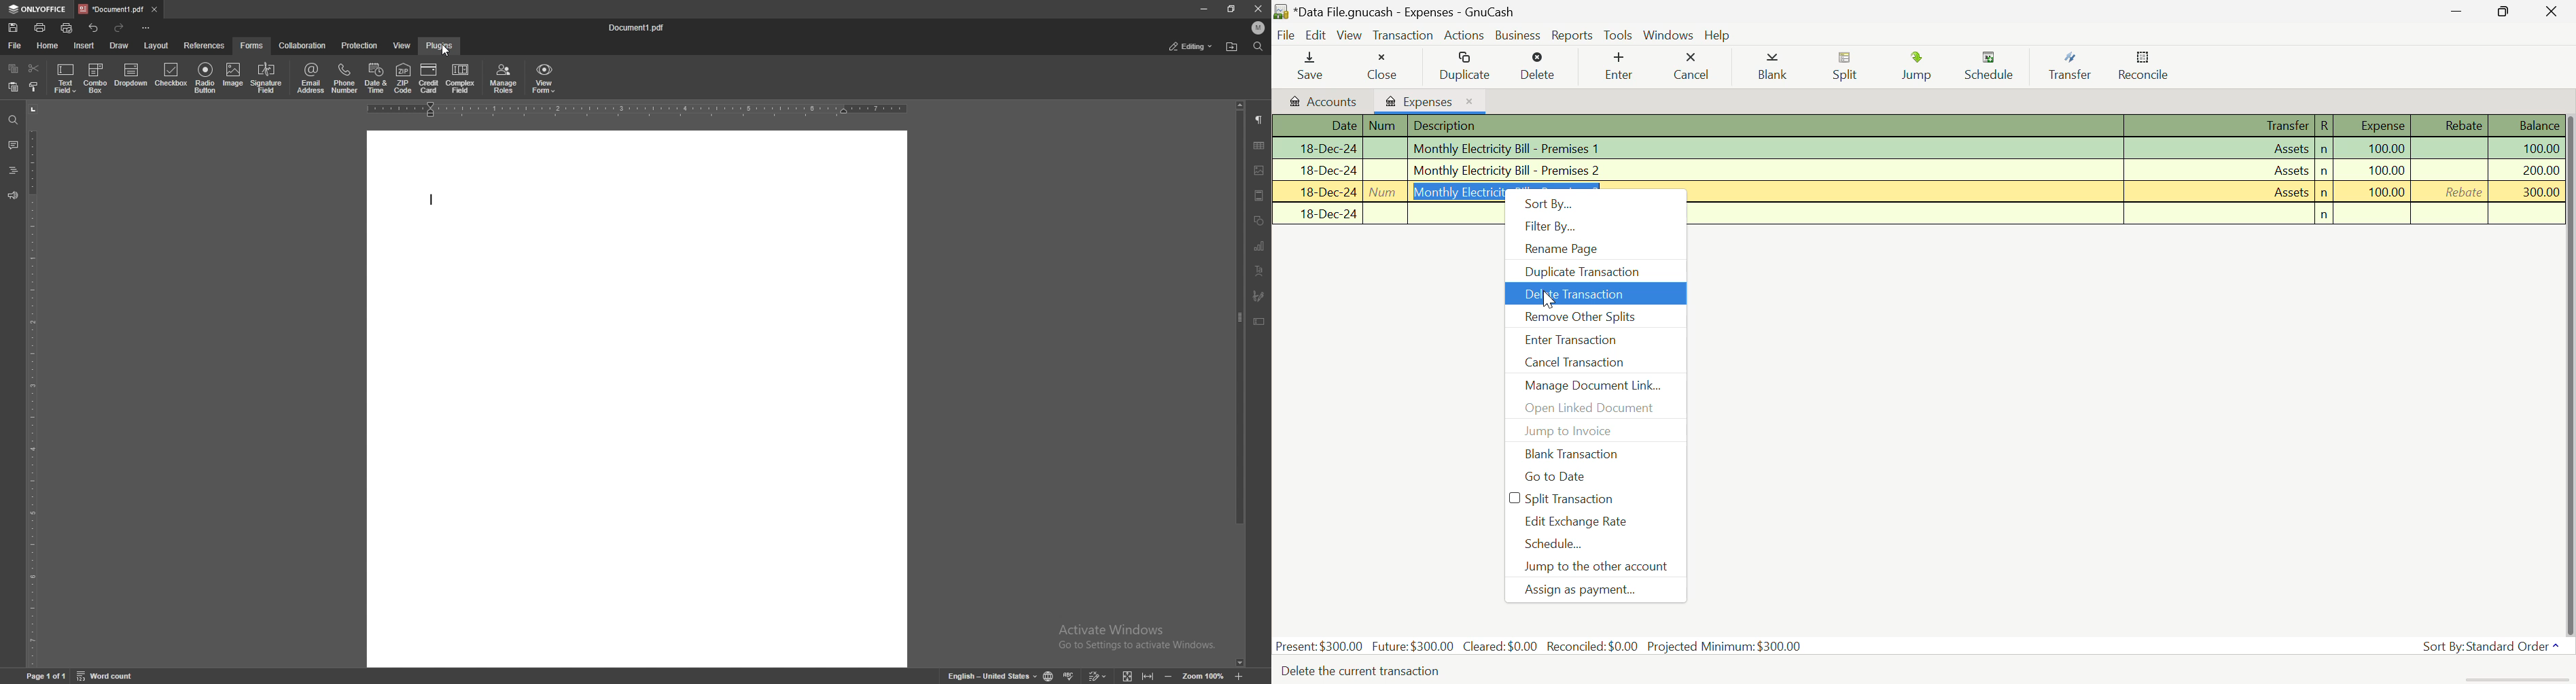 The width and height of the screenshot is (2576, 700). What do you see at coordinates (35, 87) in the screenshot?
I see `copy style` at bounding box center [35, 87].